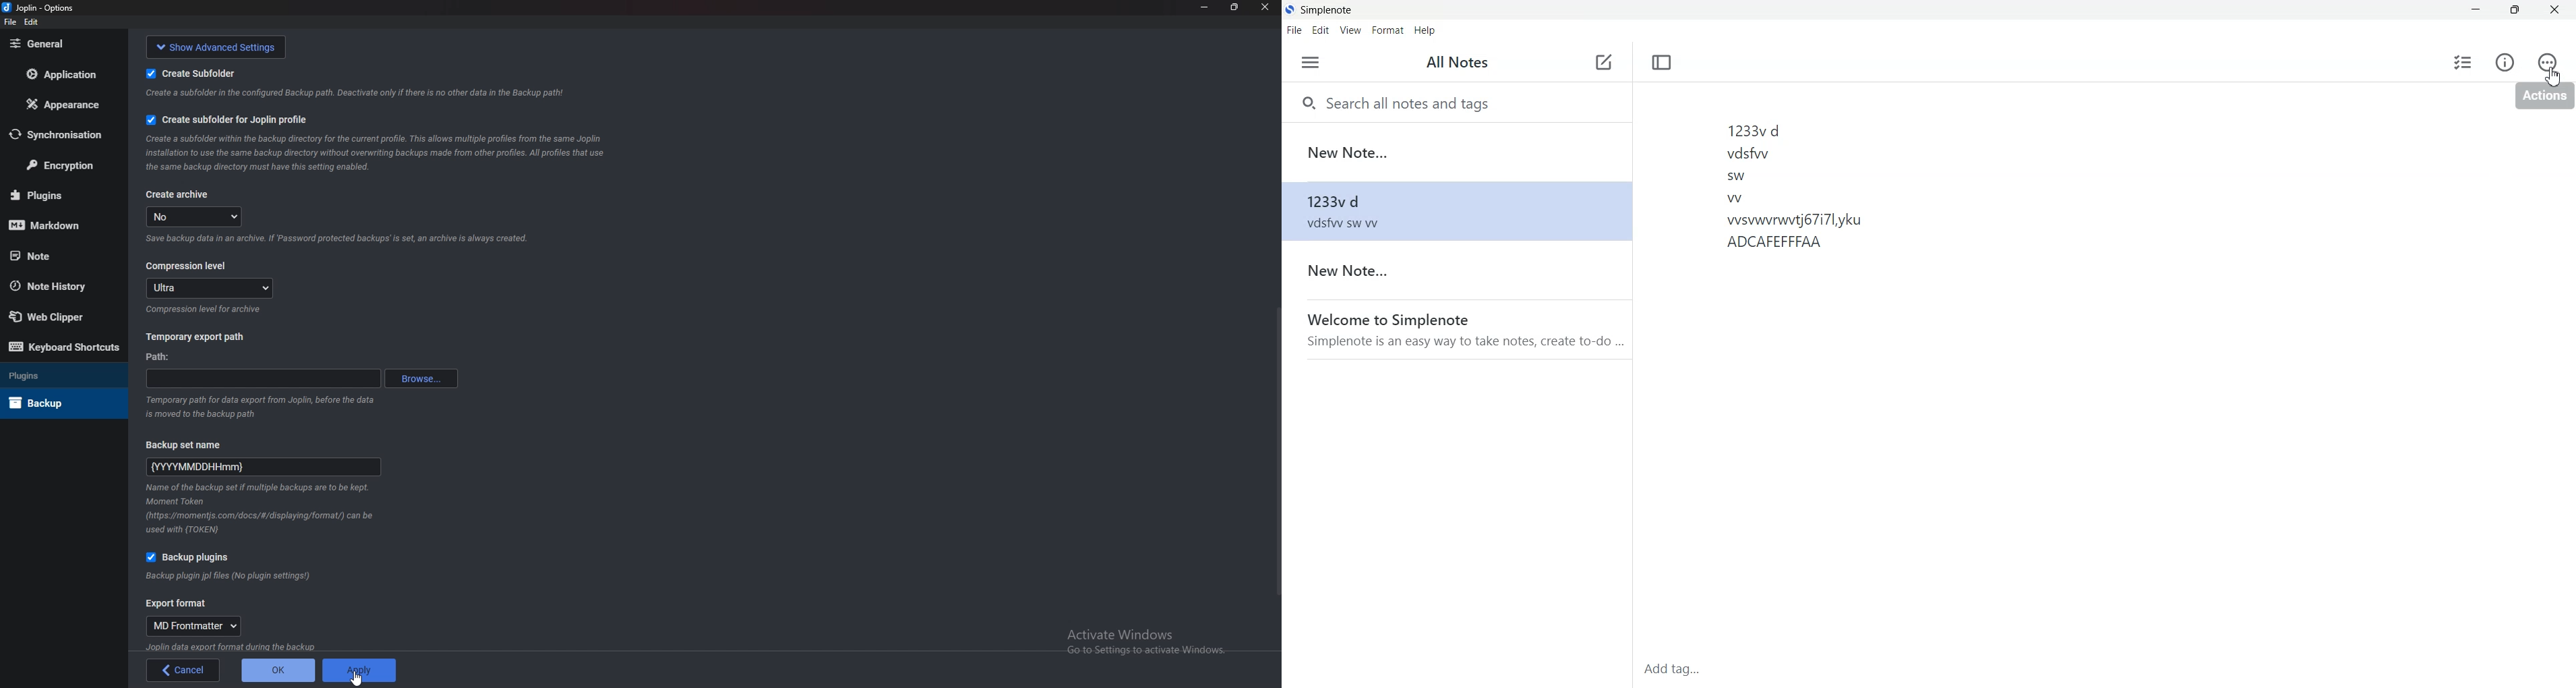 The image size is (2576, 700). What do you see at coordinates (2463, 63) in the screenshot?
I see `Insert Checklist` at bounding box center [2463, 63].